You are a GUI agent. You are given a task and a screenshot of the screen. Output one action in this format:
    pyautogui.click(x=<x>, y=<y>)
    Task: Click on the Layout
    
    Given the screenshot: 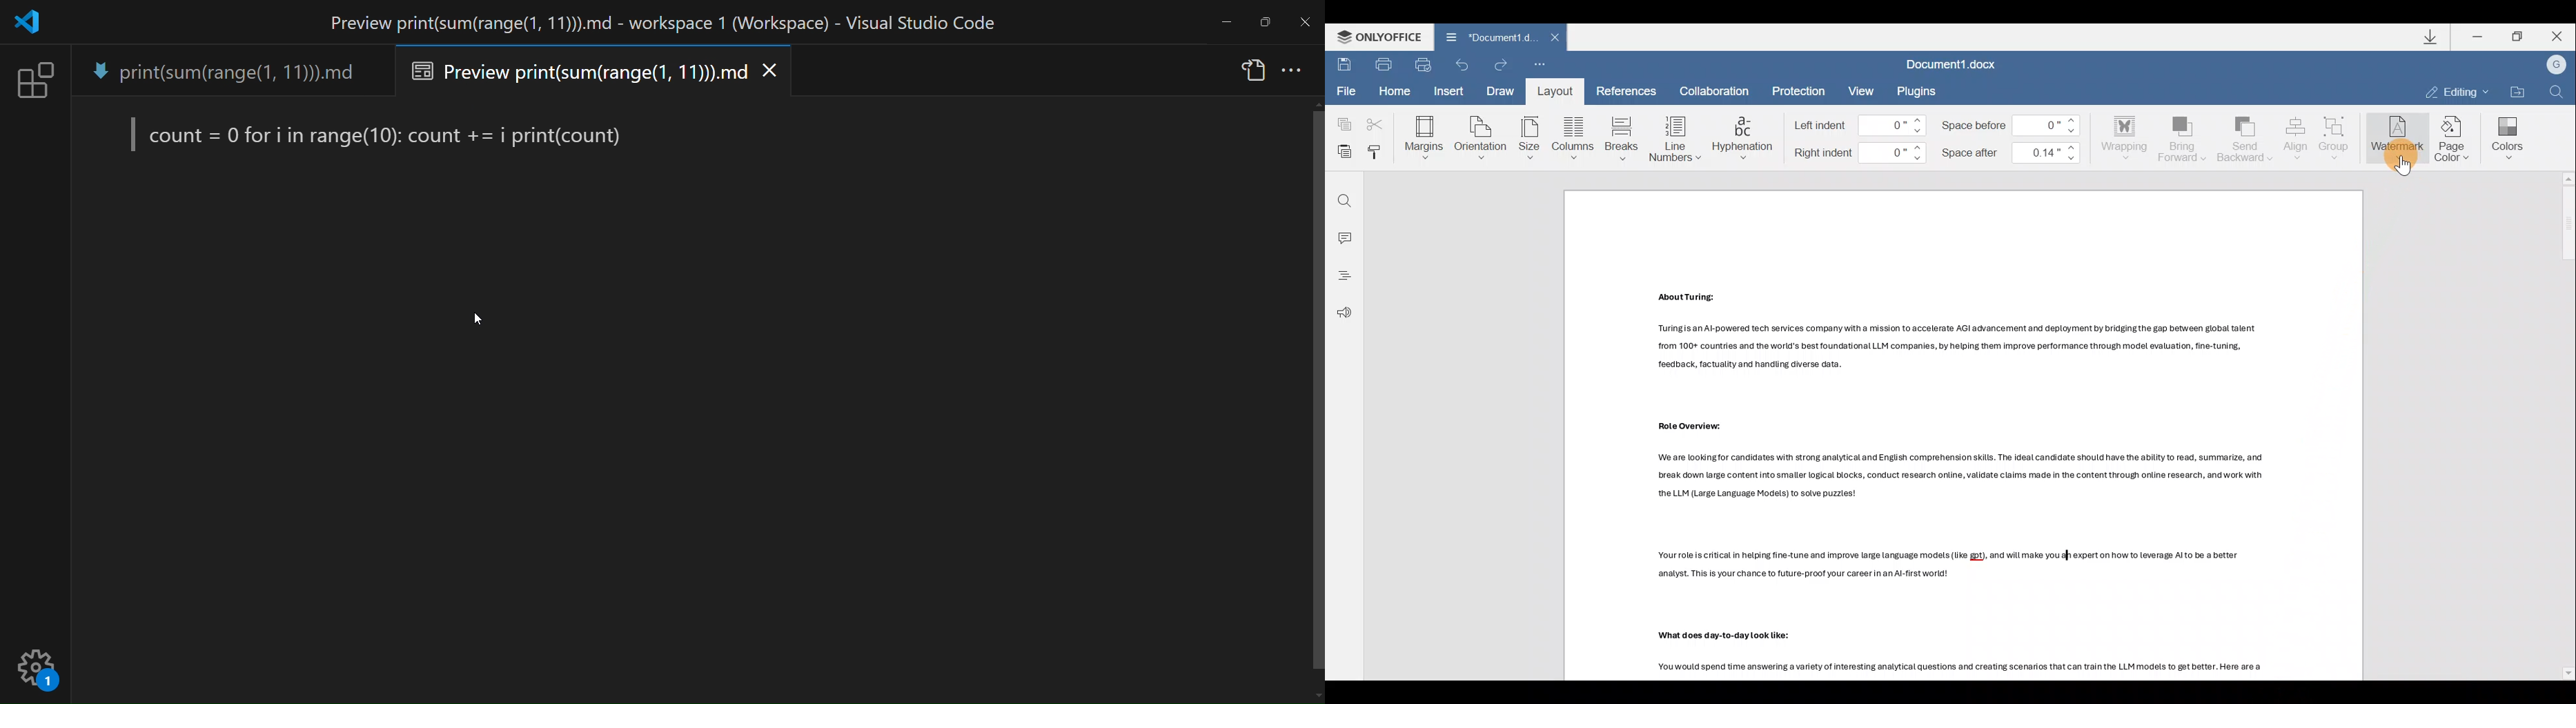 What is the action you would take?
    pyautogui.click(x=1559, y=92)
    